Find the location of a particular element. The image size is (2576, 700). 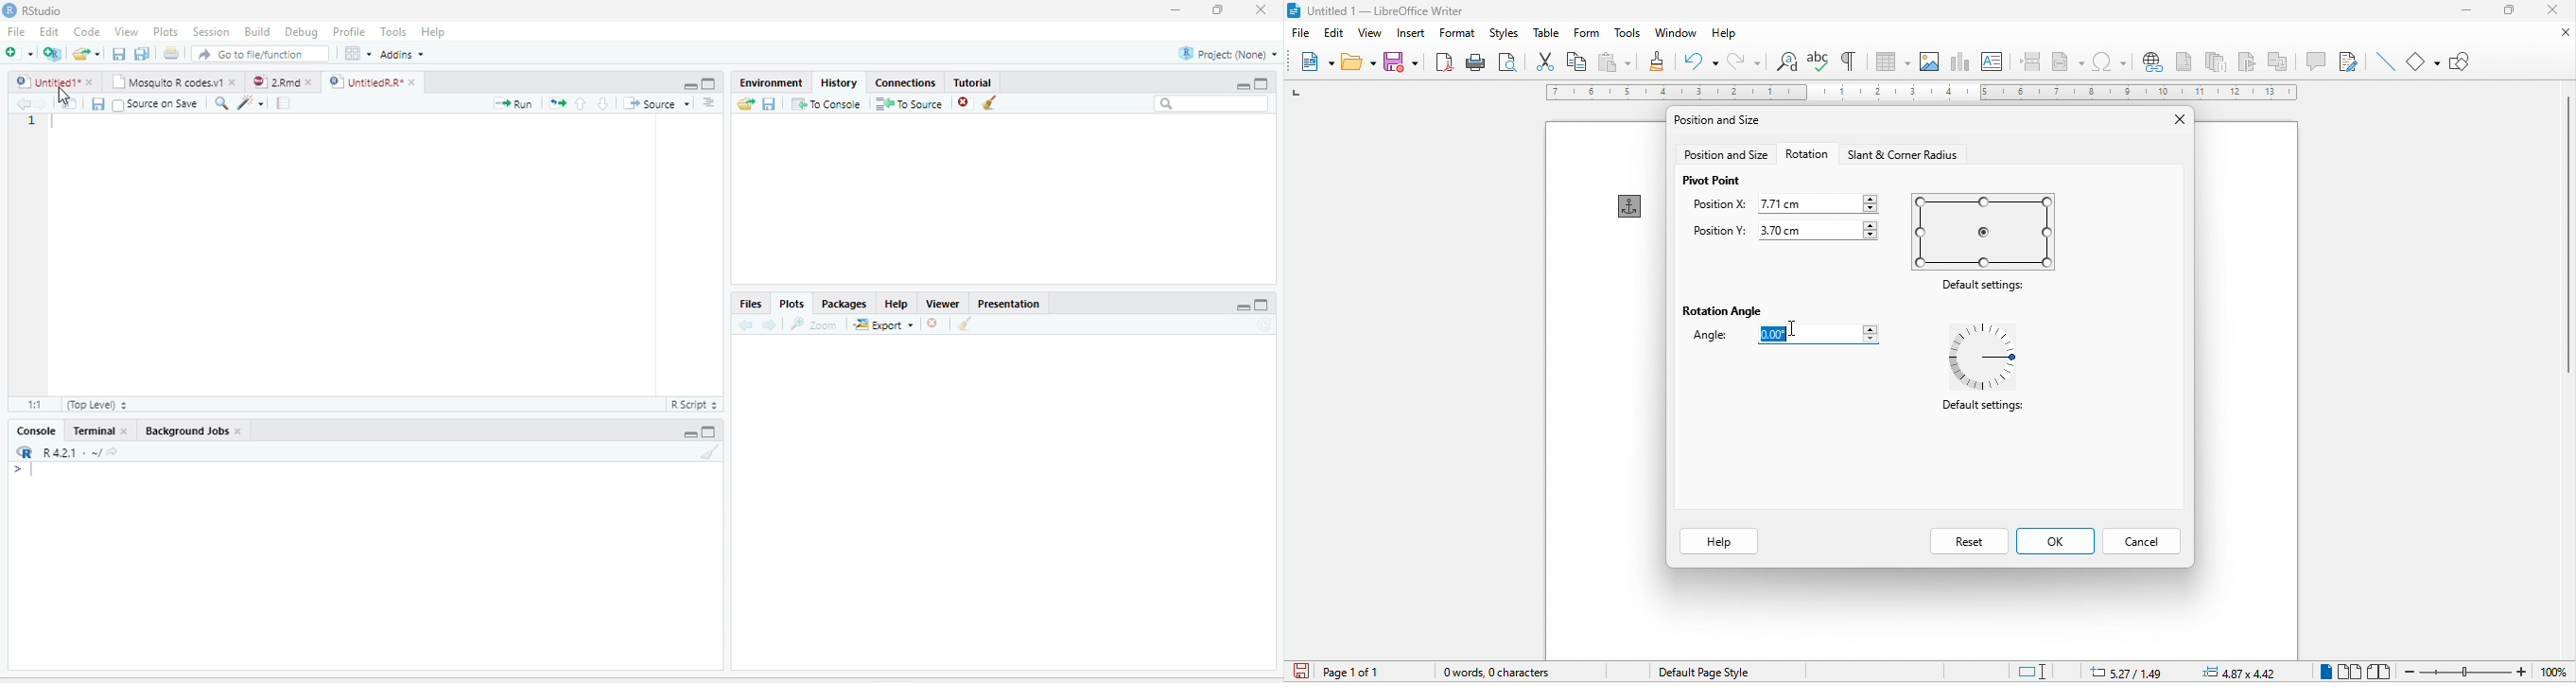

Go to file/function is located at coordinates (261, 54).